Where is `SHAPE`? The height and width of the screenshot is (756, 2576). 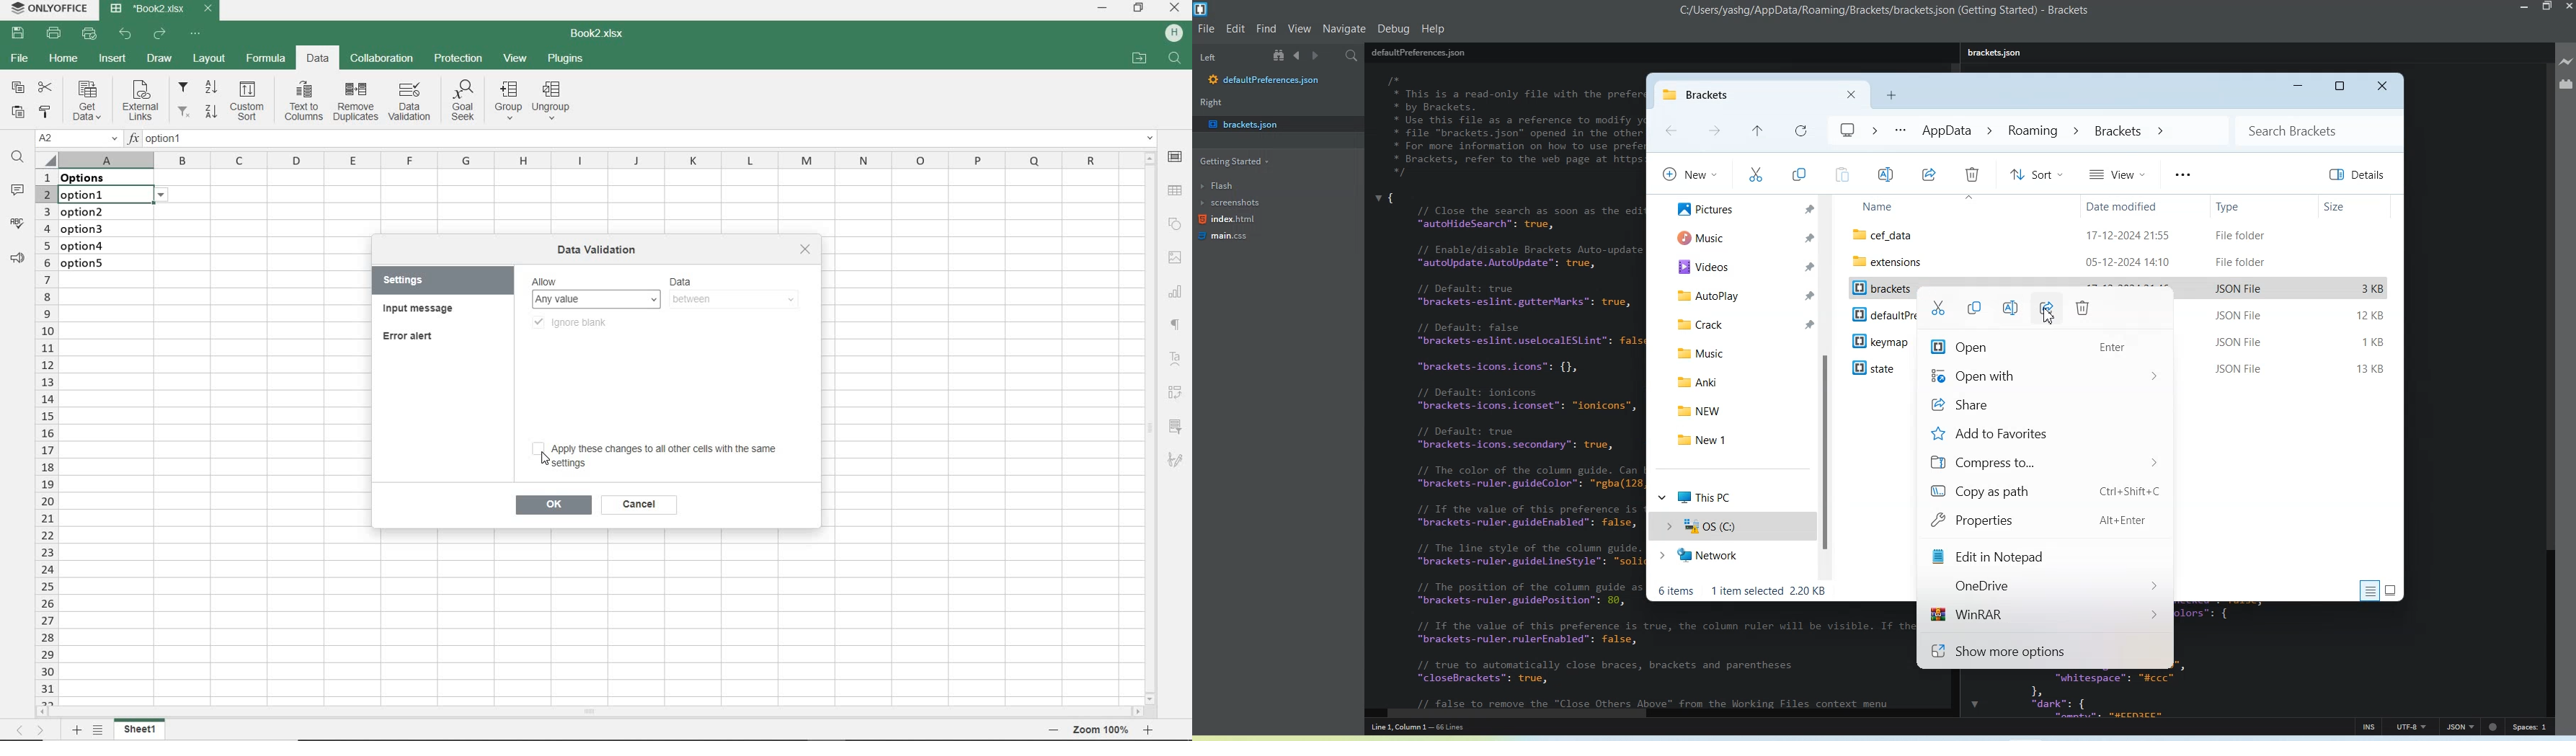
SHAPE is located at coordinates (1177, 224).